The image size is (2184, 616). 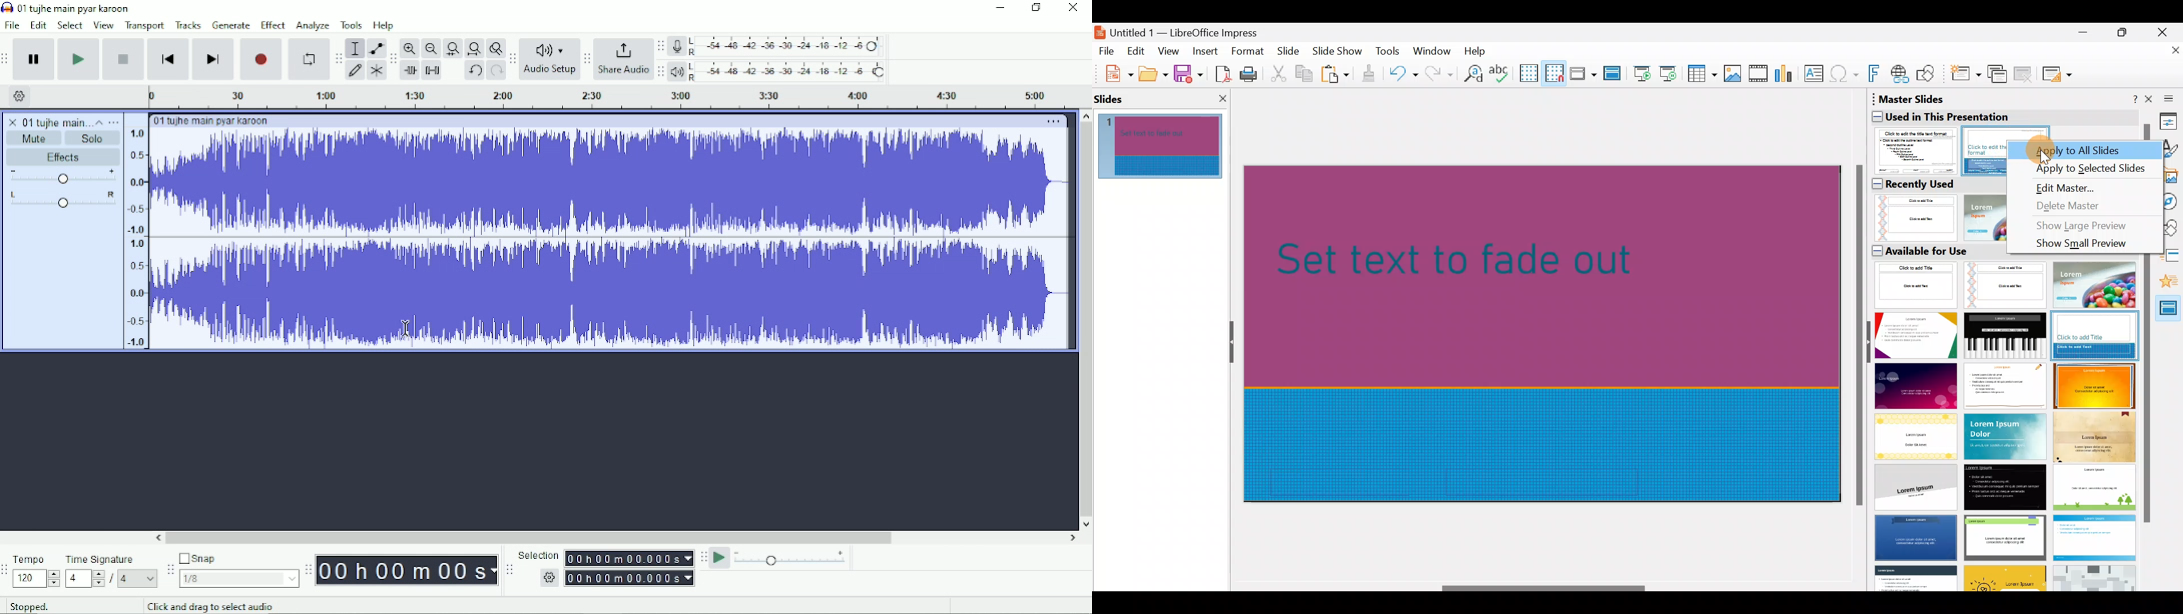 What do you see at coordinates (1280, 74) in the screenshot?
I see `Cut` at bounding box center [1280, 74].